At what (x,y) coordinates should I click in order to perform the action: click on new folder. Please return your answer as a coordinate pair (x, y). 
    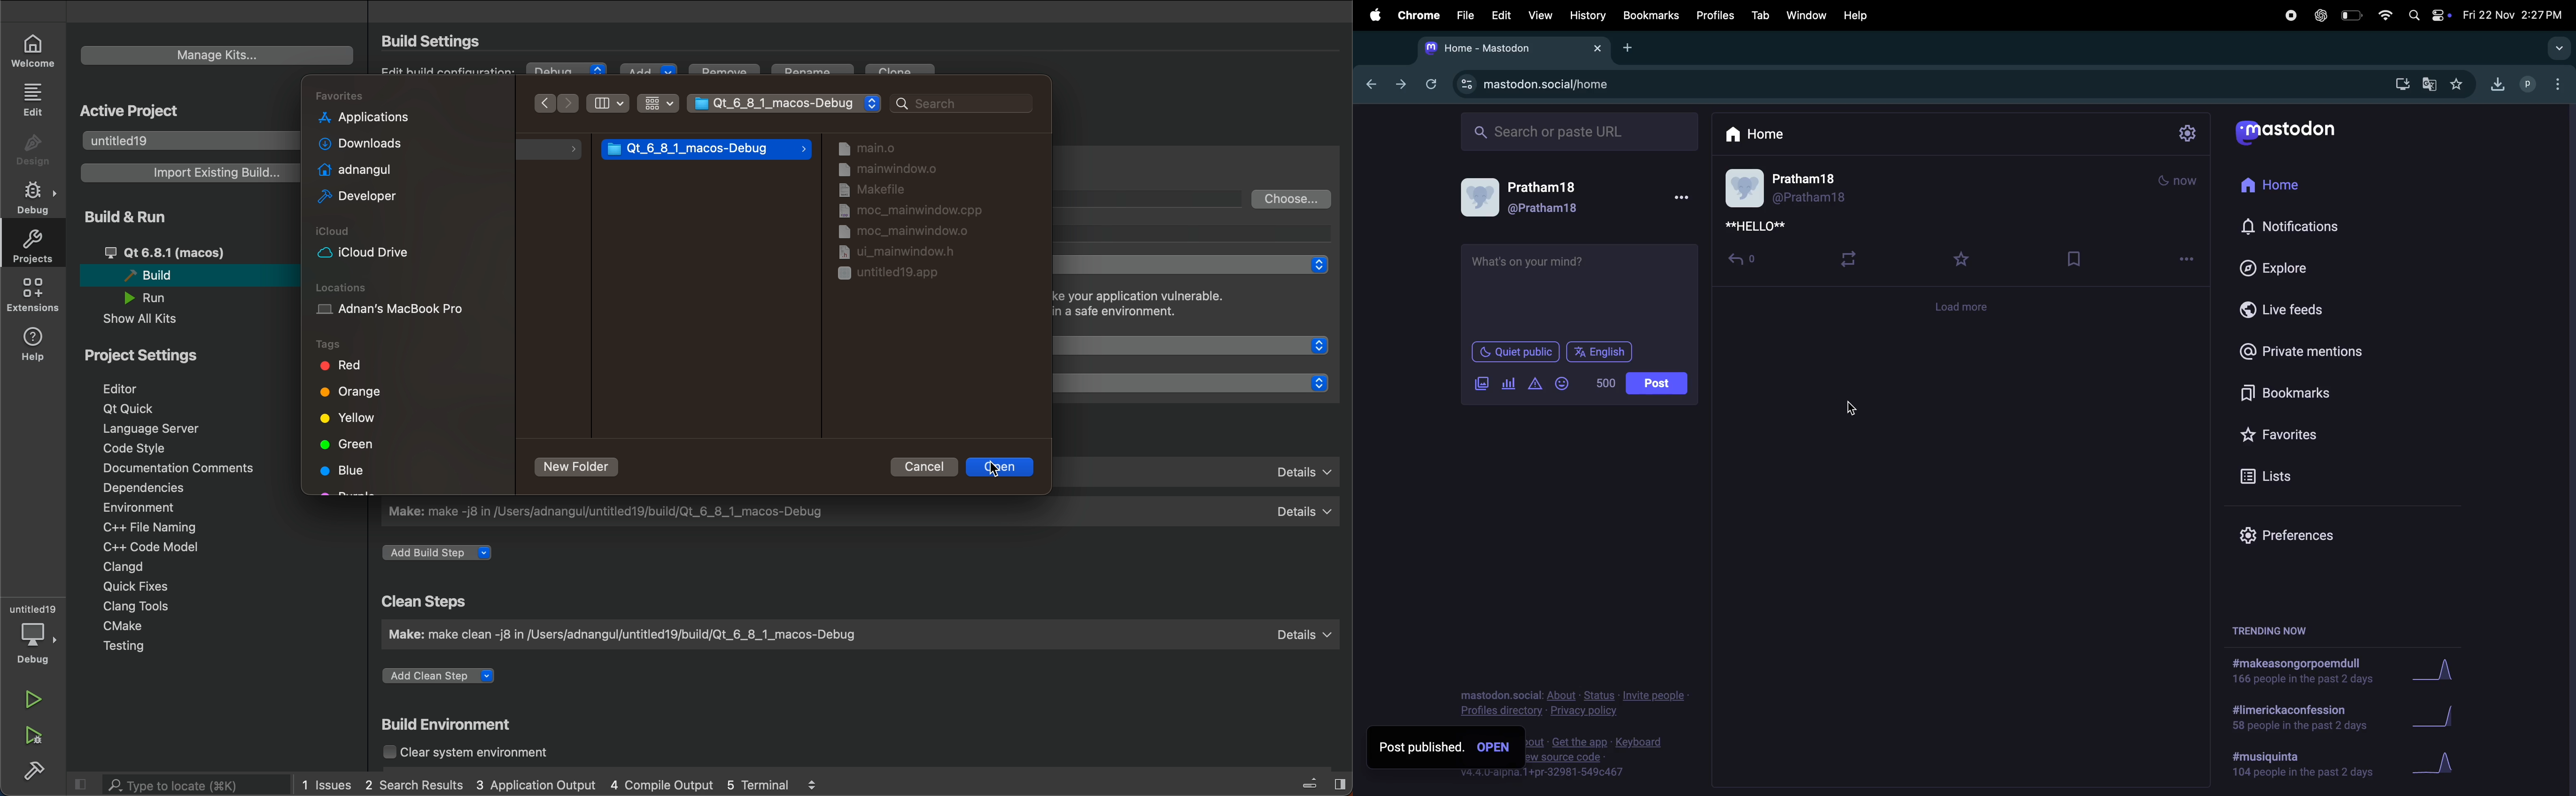
    Looking at the image, I should click on (579, 468).